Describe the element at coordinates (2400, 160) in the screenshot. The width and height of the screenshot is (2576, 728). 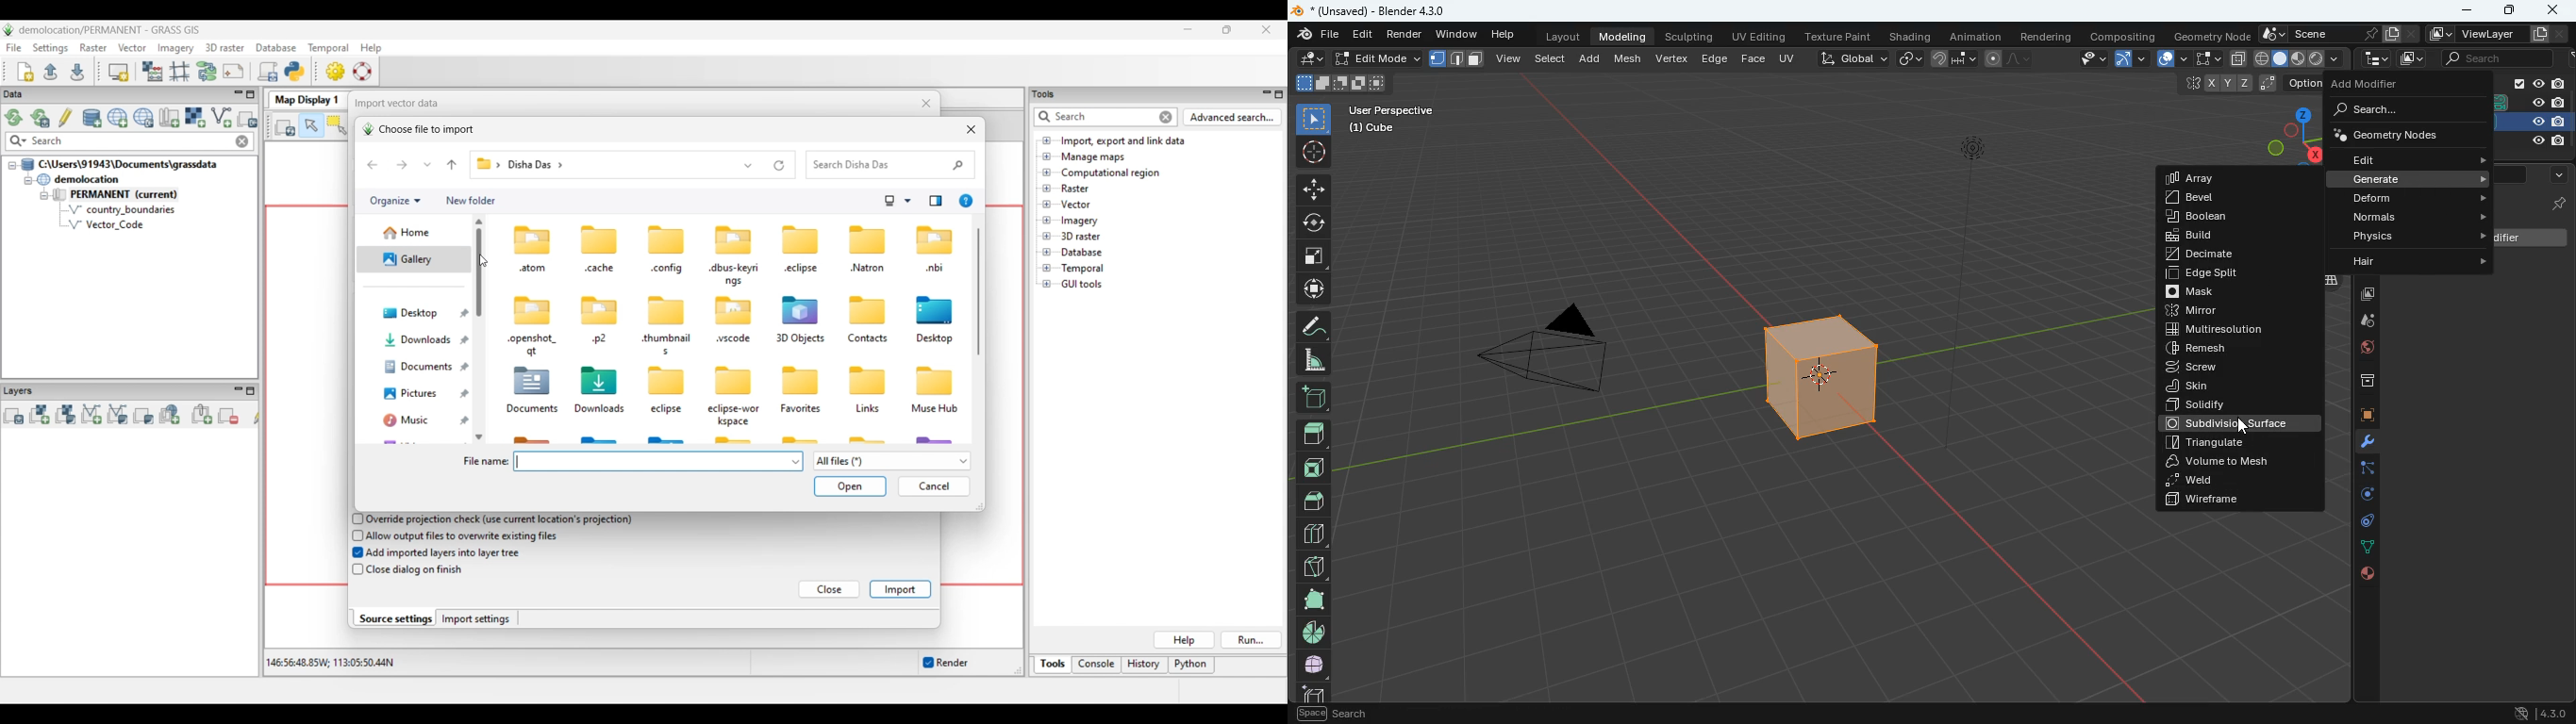
I see `edit` at that location.